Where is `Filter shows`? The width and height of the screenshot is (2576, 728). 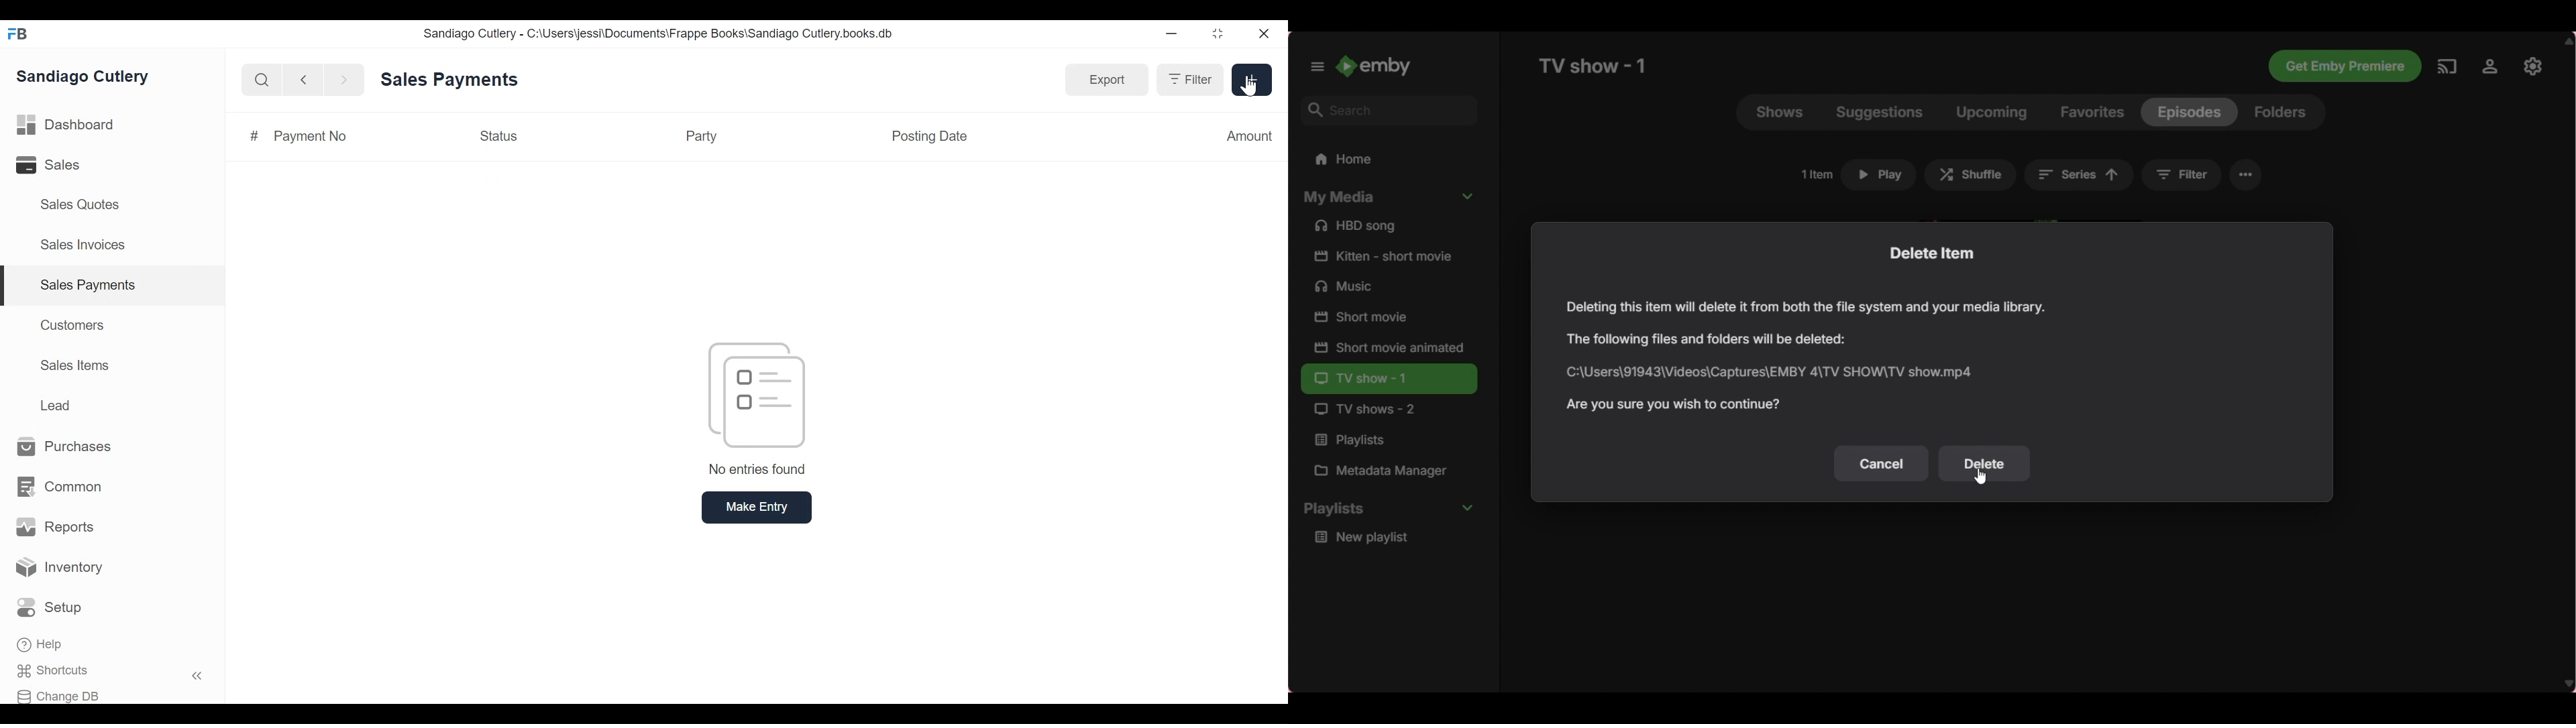 Filter shows is located at coordinates (2183, 175).